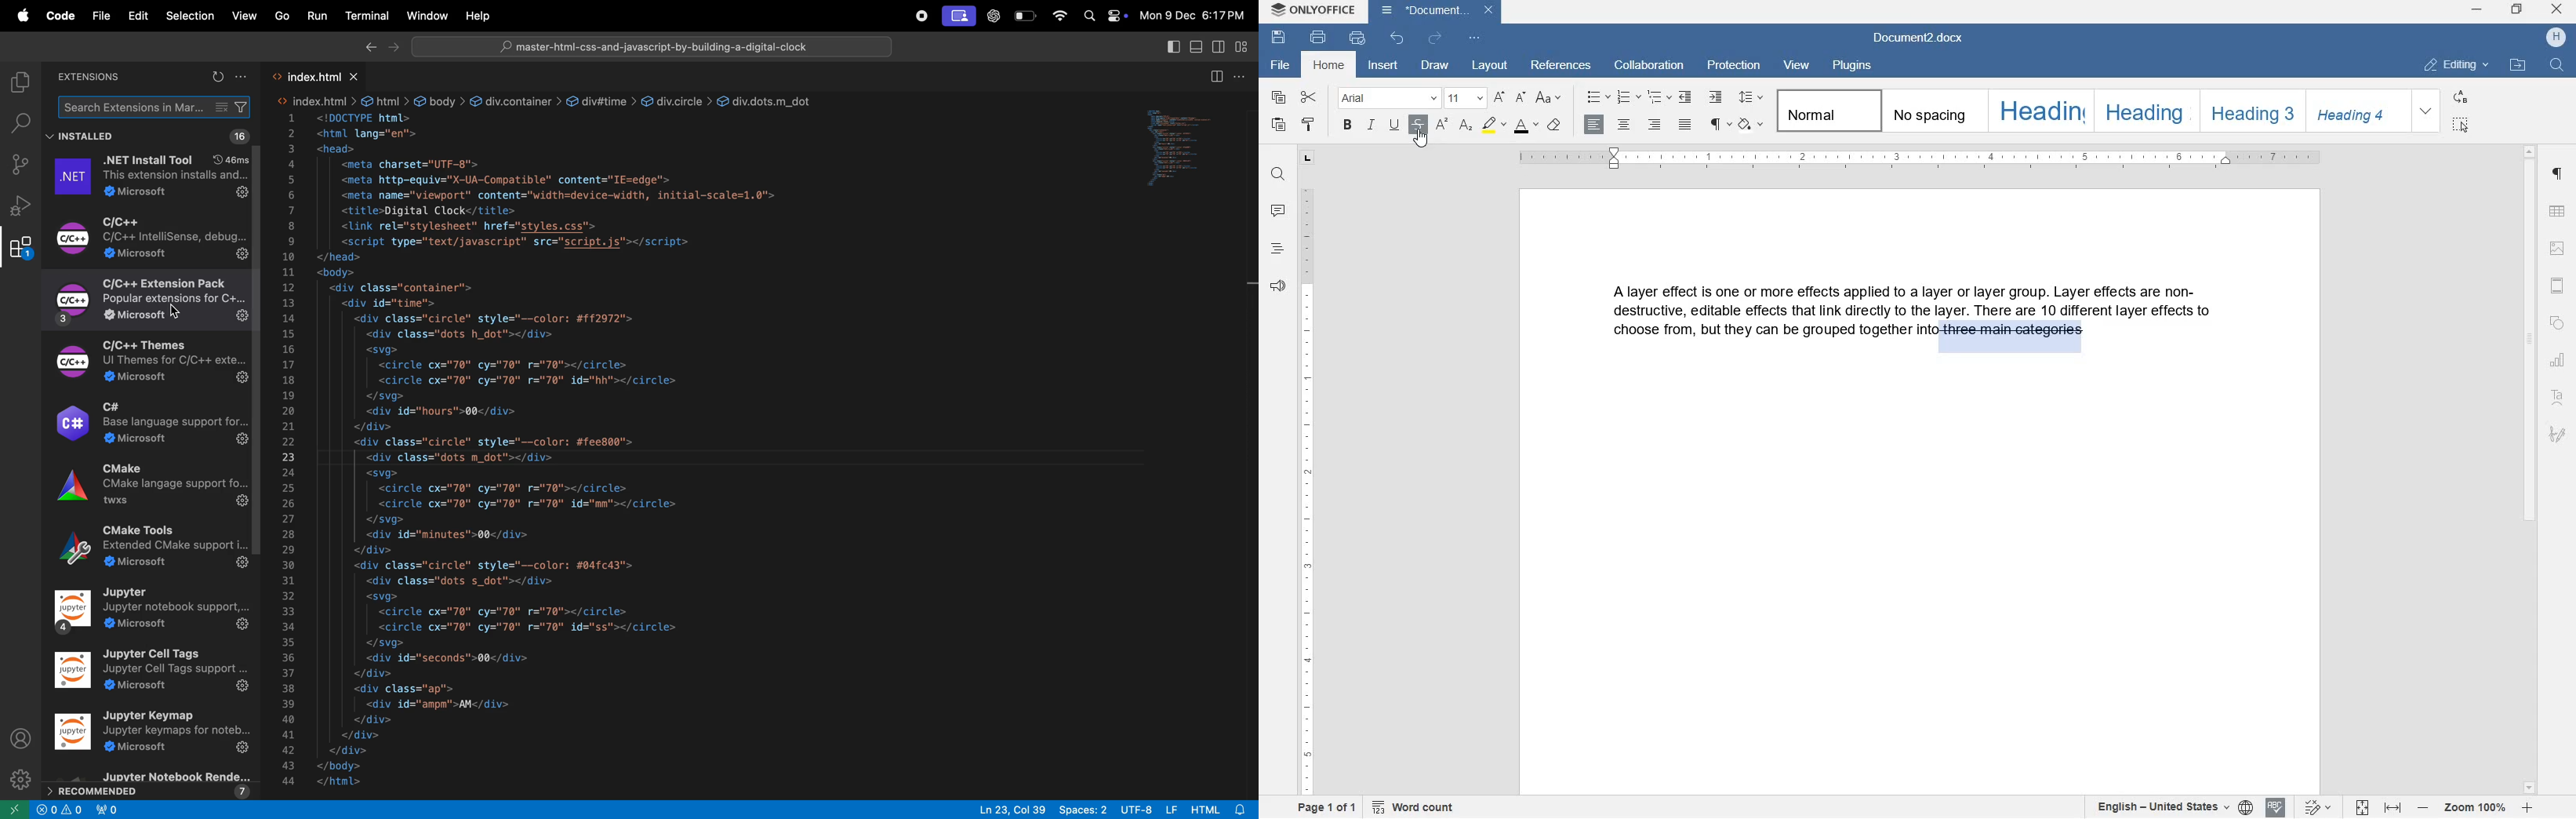 The height and width of the screenshot is (840, 2576). I want to click on normal, so click(1826, 111).